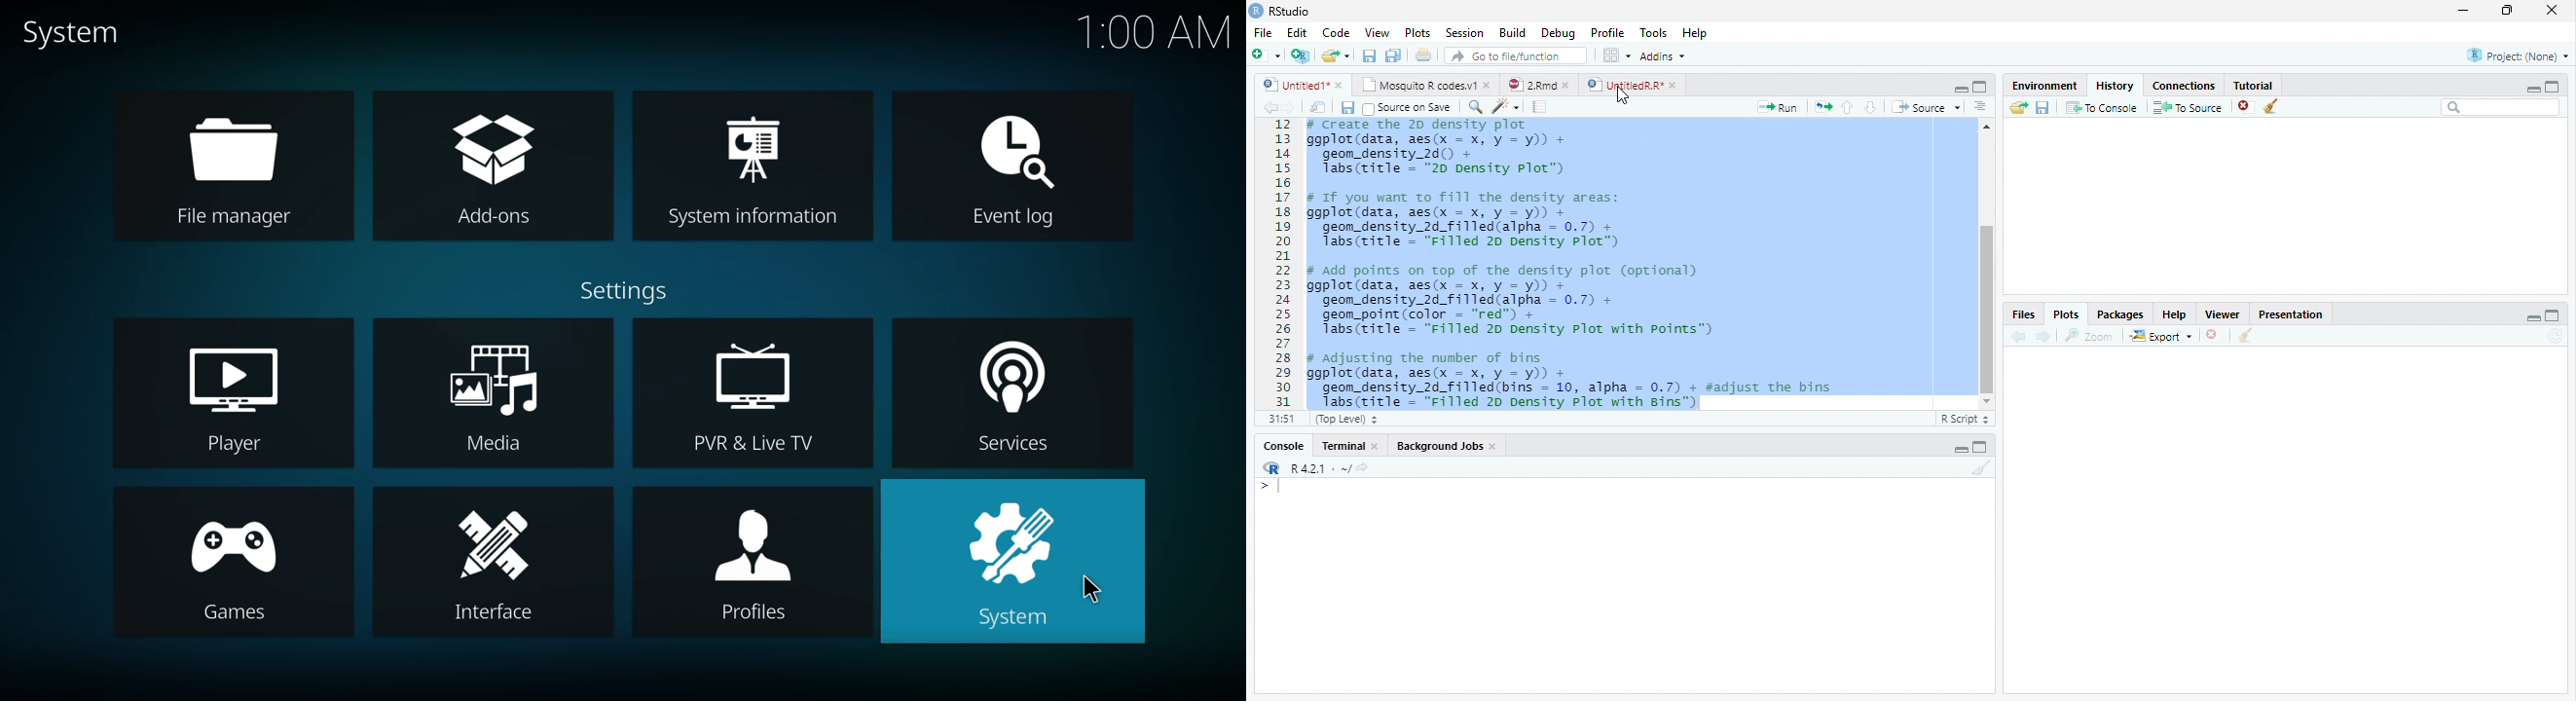  Describe the element at coordinates (1982, 447) in the screenshot. I see `maximize` at that location.